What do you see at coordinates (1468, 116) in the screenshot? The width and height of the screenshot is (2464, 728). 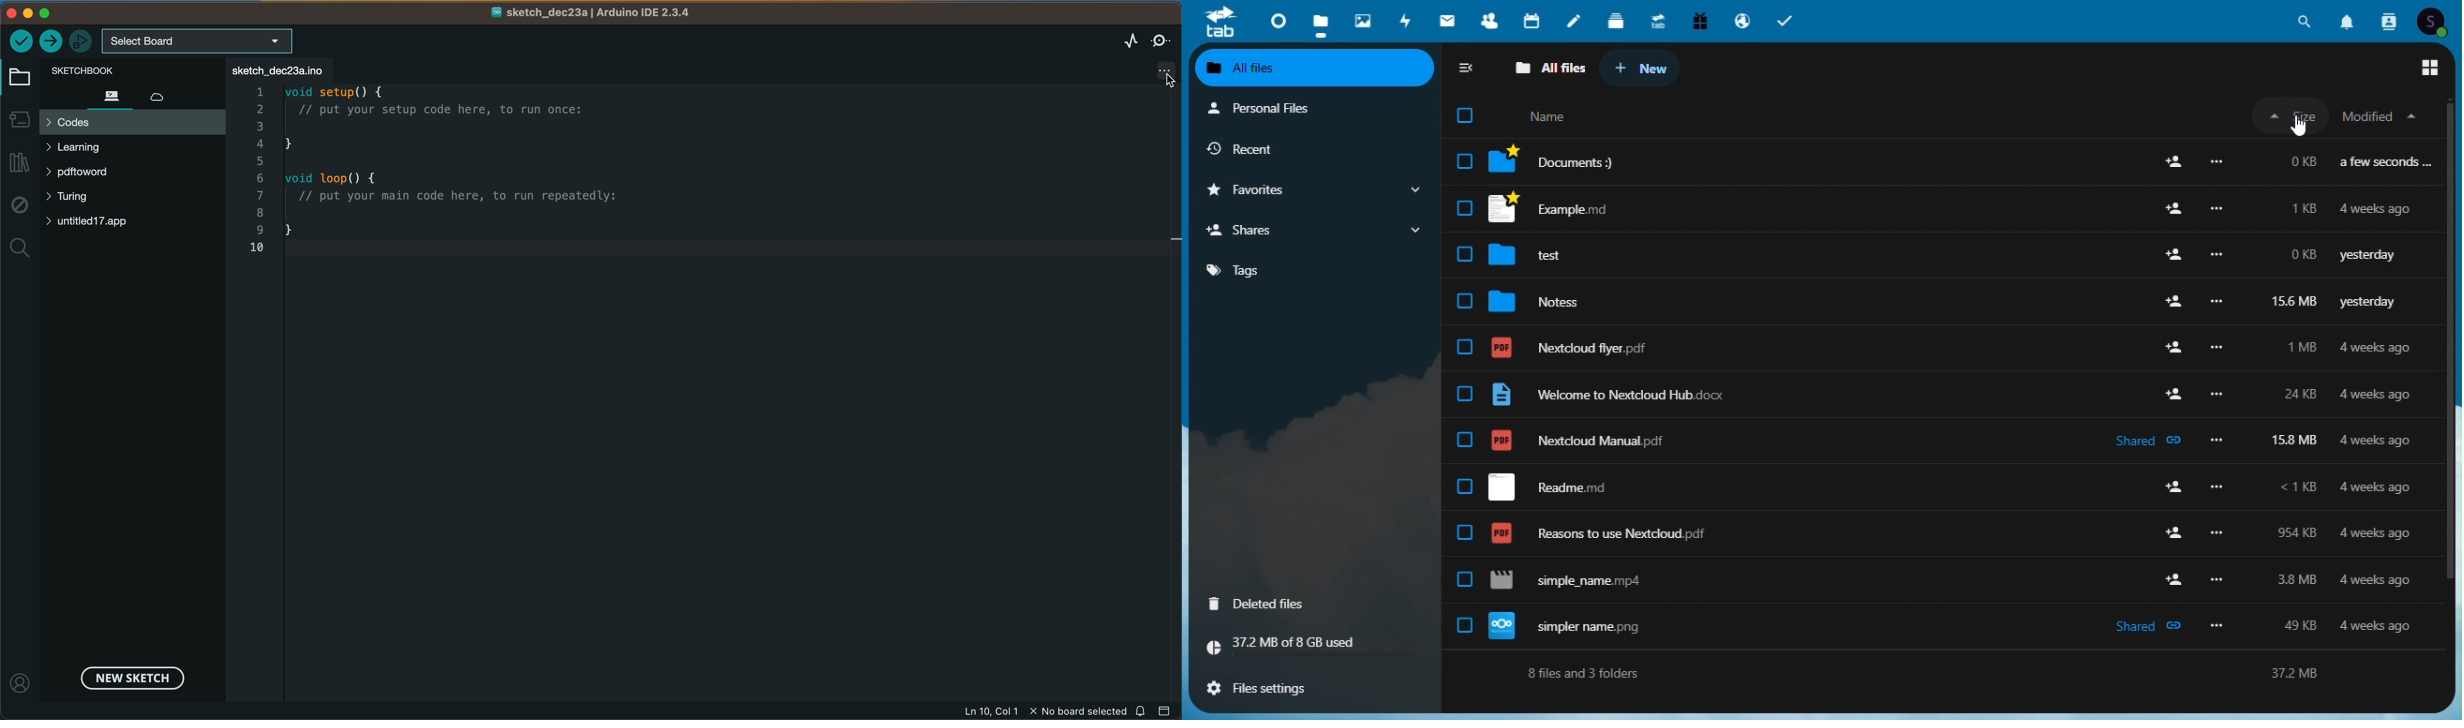 I see `checkbox` at bounding box center [1468, 116].